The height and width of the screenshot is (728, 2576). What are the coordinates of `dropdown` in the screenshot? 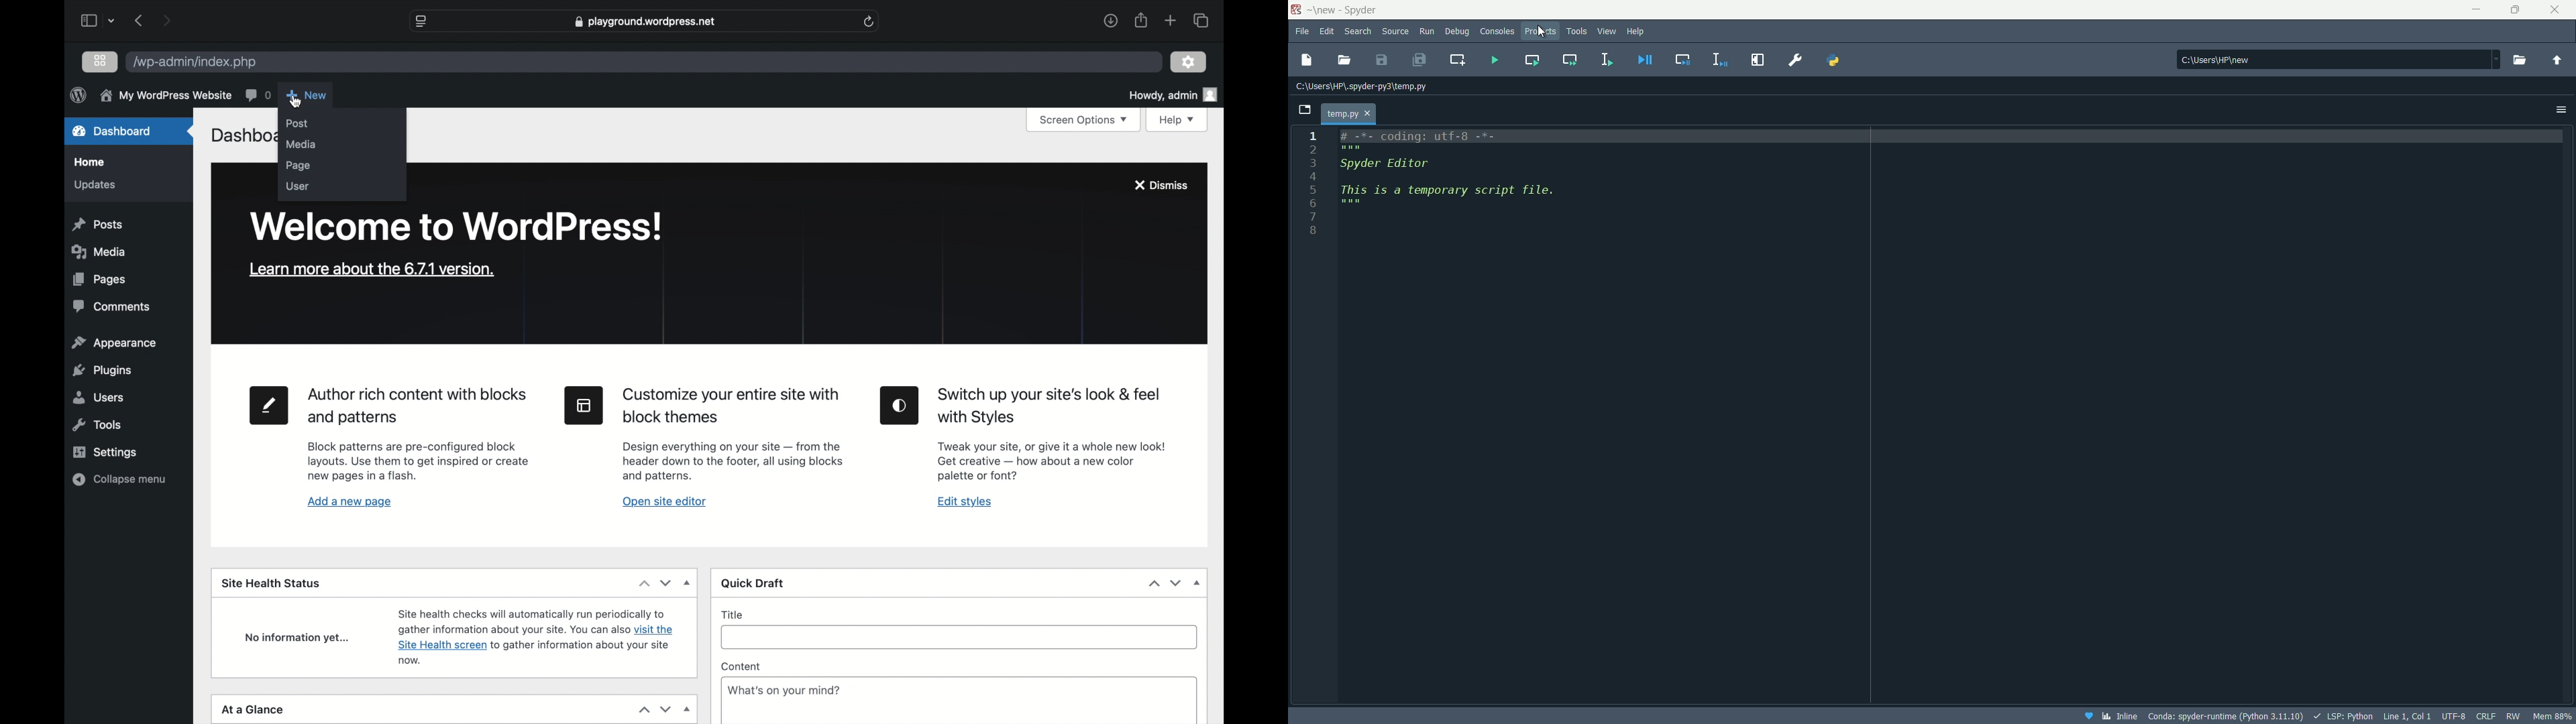 It's located at (688, 583).